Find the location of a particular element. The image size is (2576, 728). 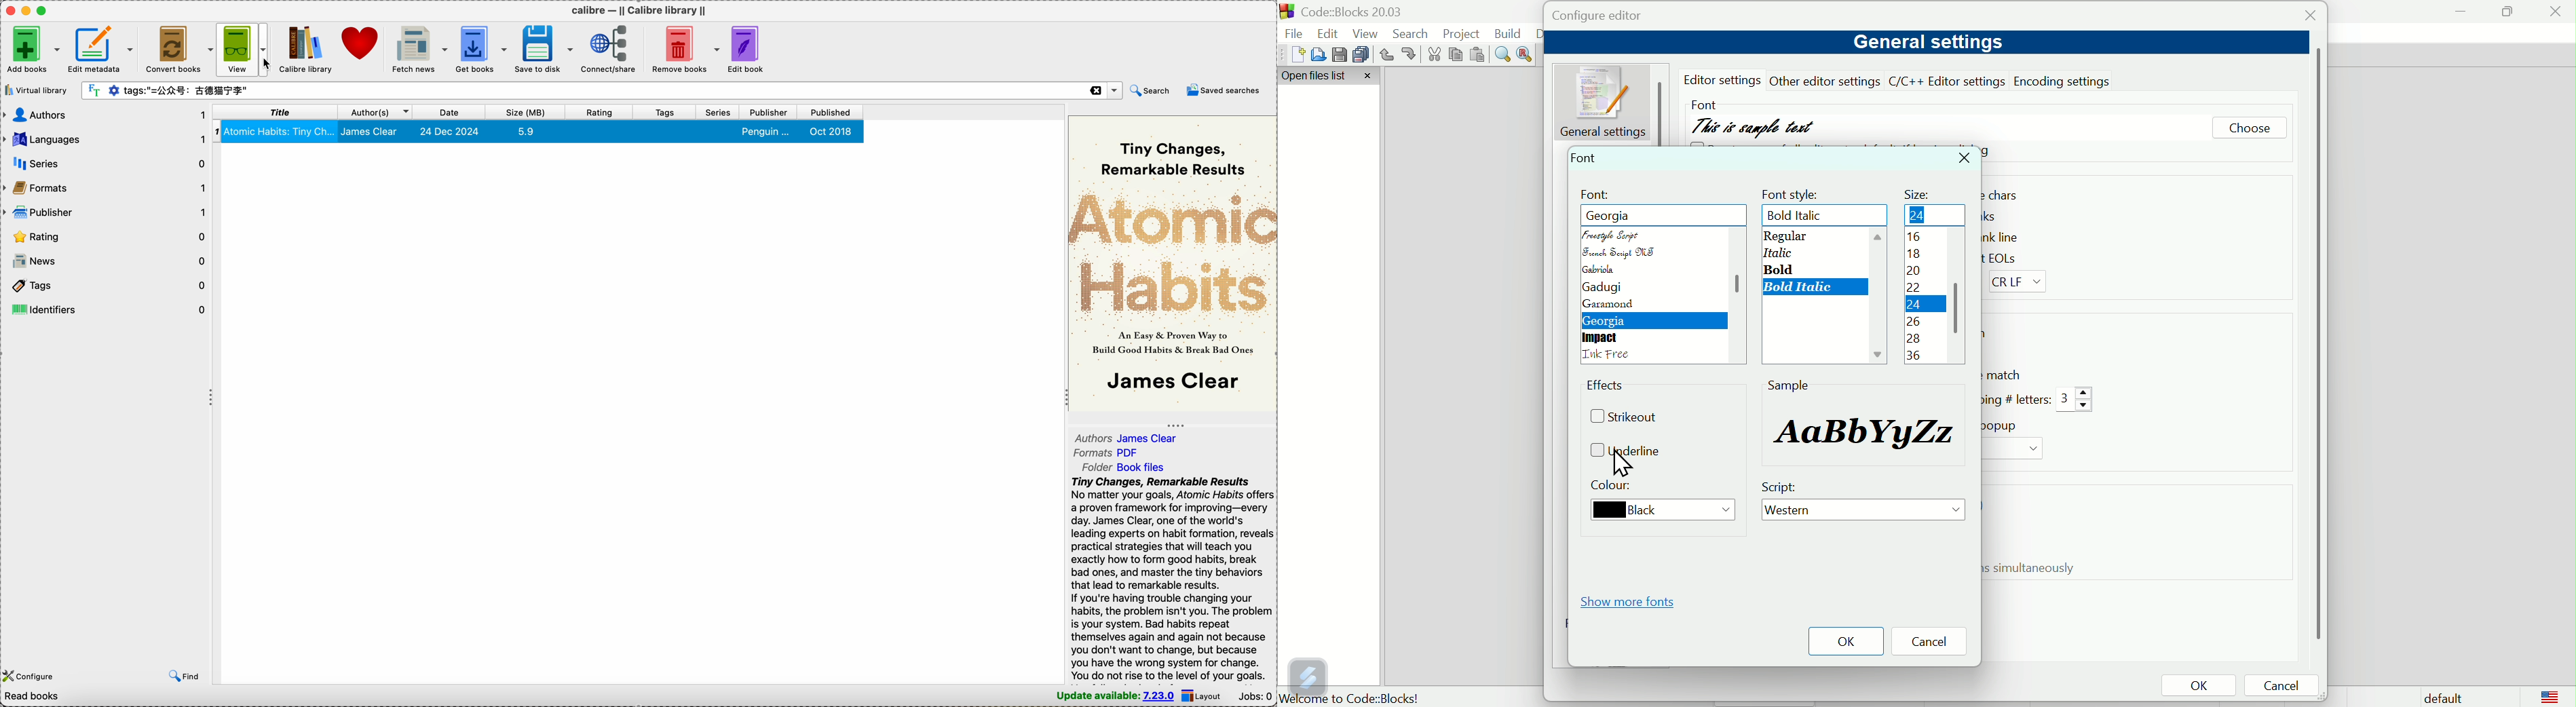

close Calibre is located at coordinates (8, 10).